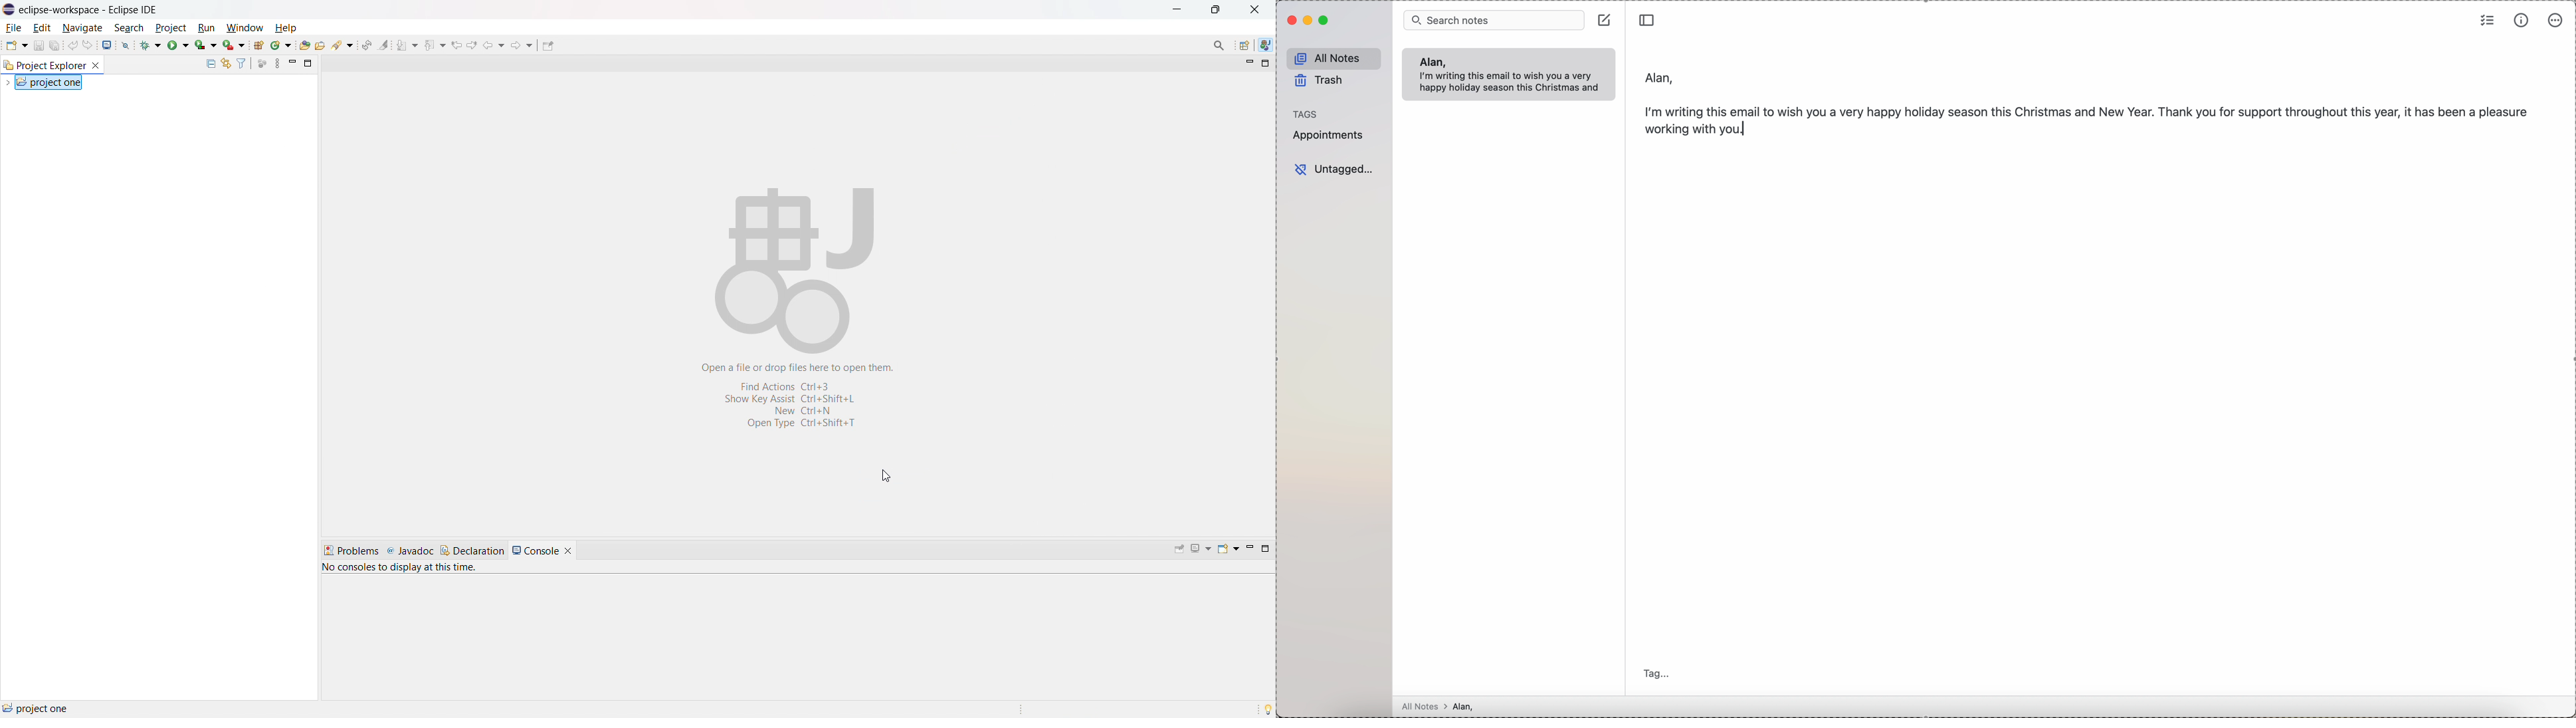  I want to click on view previous location, so click(456, 44).